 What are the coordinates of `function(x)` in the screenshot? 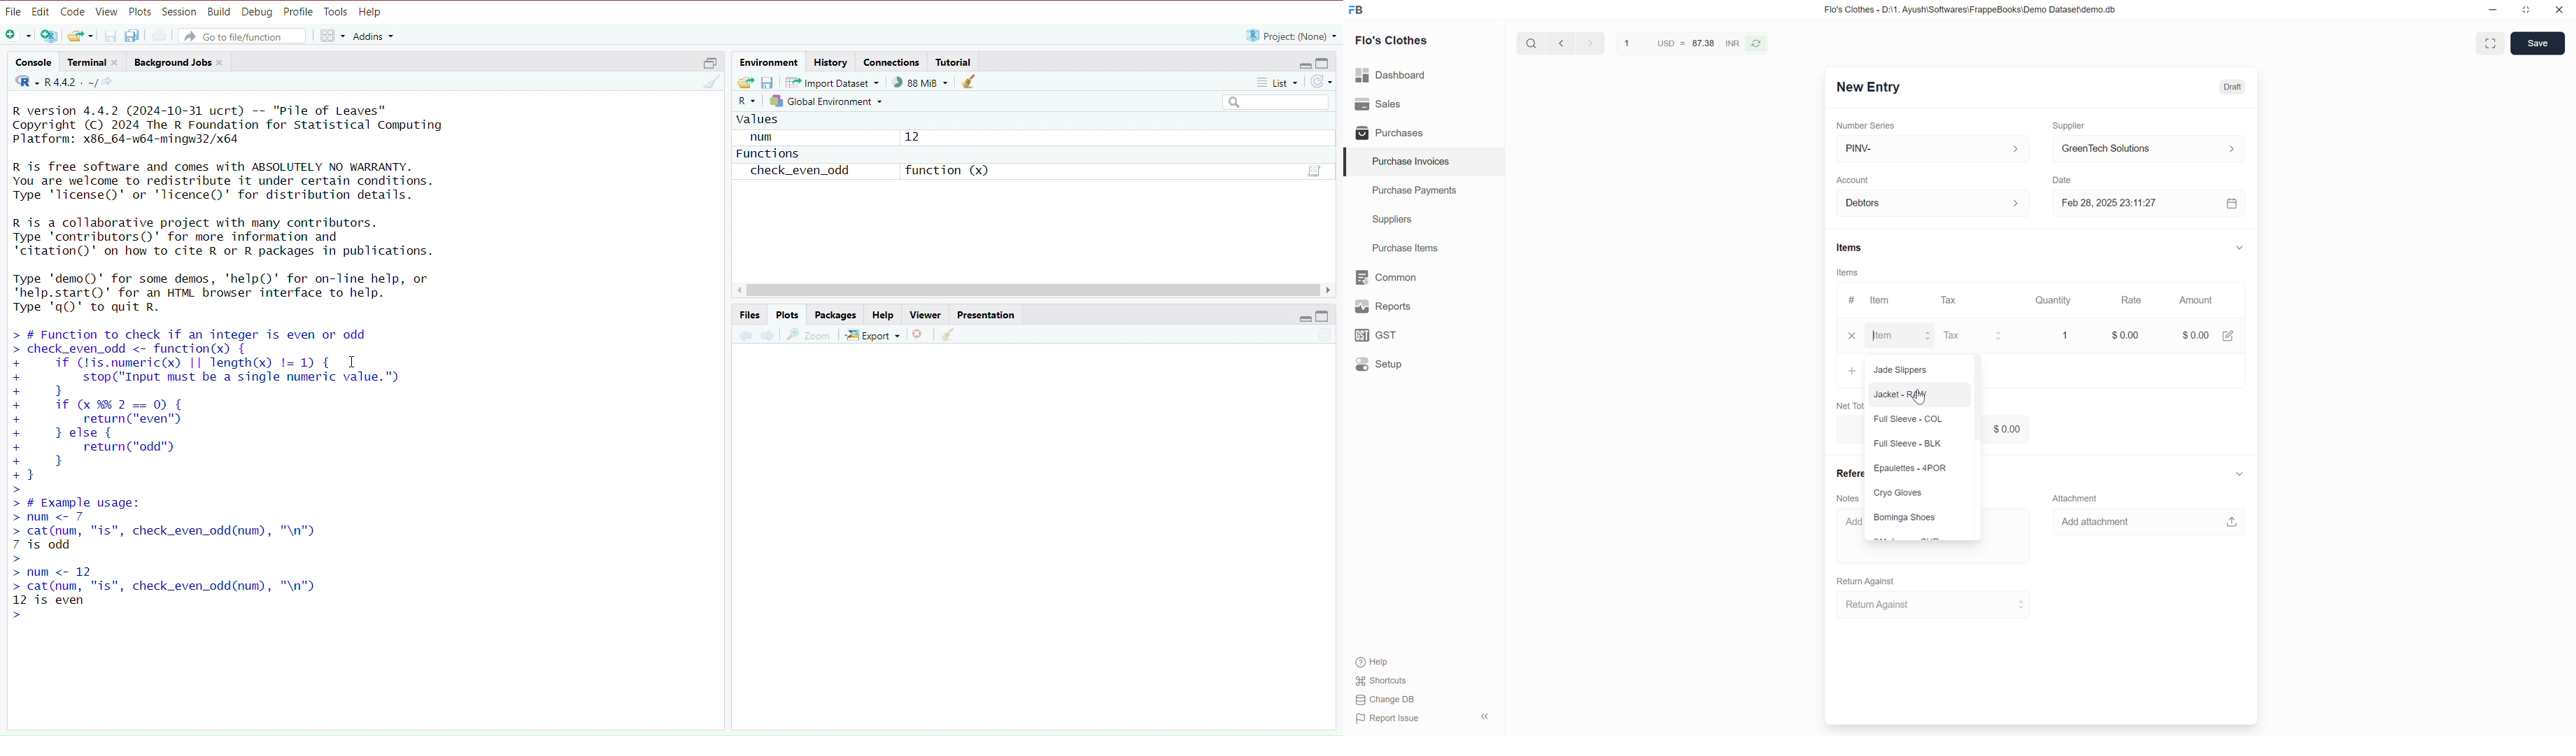 It's located at (947, 170).